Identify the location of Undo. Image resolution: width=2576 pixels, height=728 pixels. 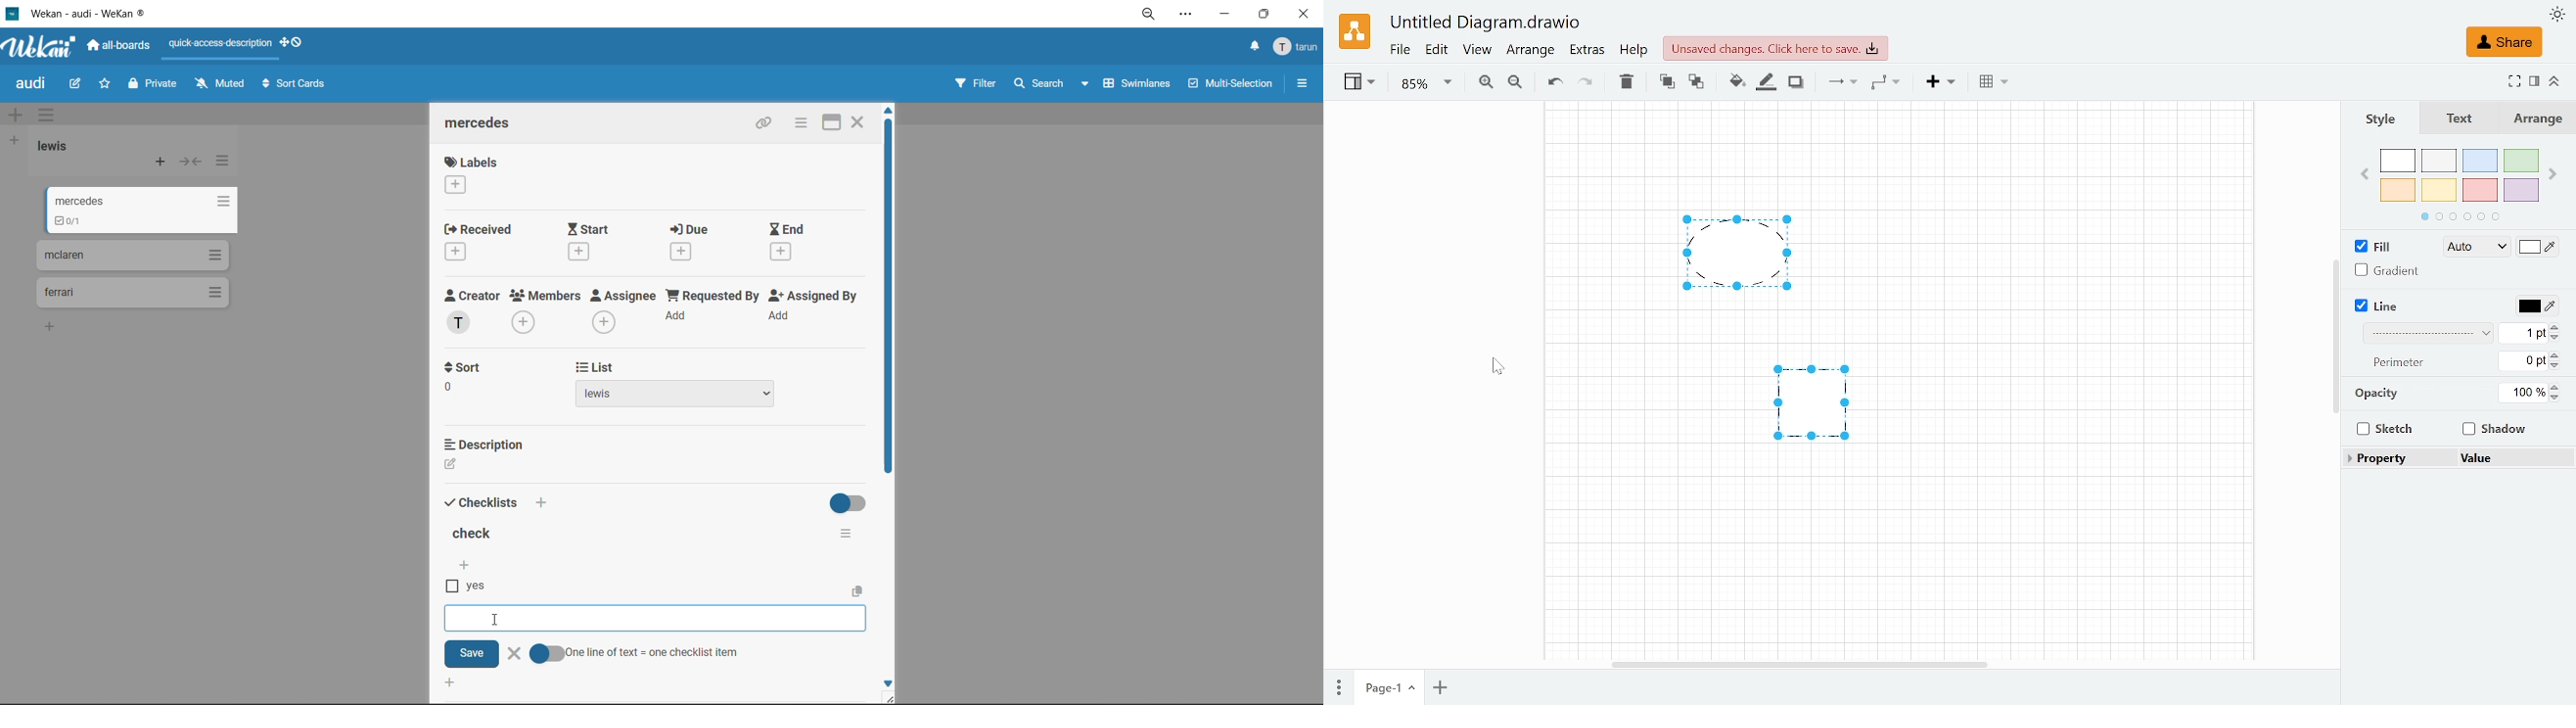
(1554, 83).